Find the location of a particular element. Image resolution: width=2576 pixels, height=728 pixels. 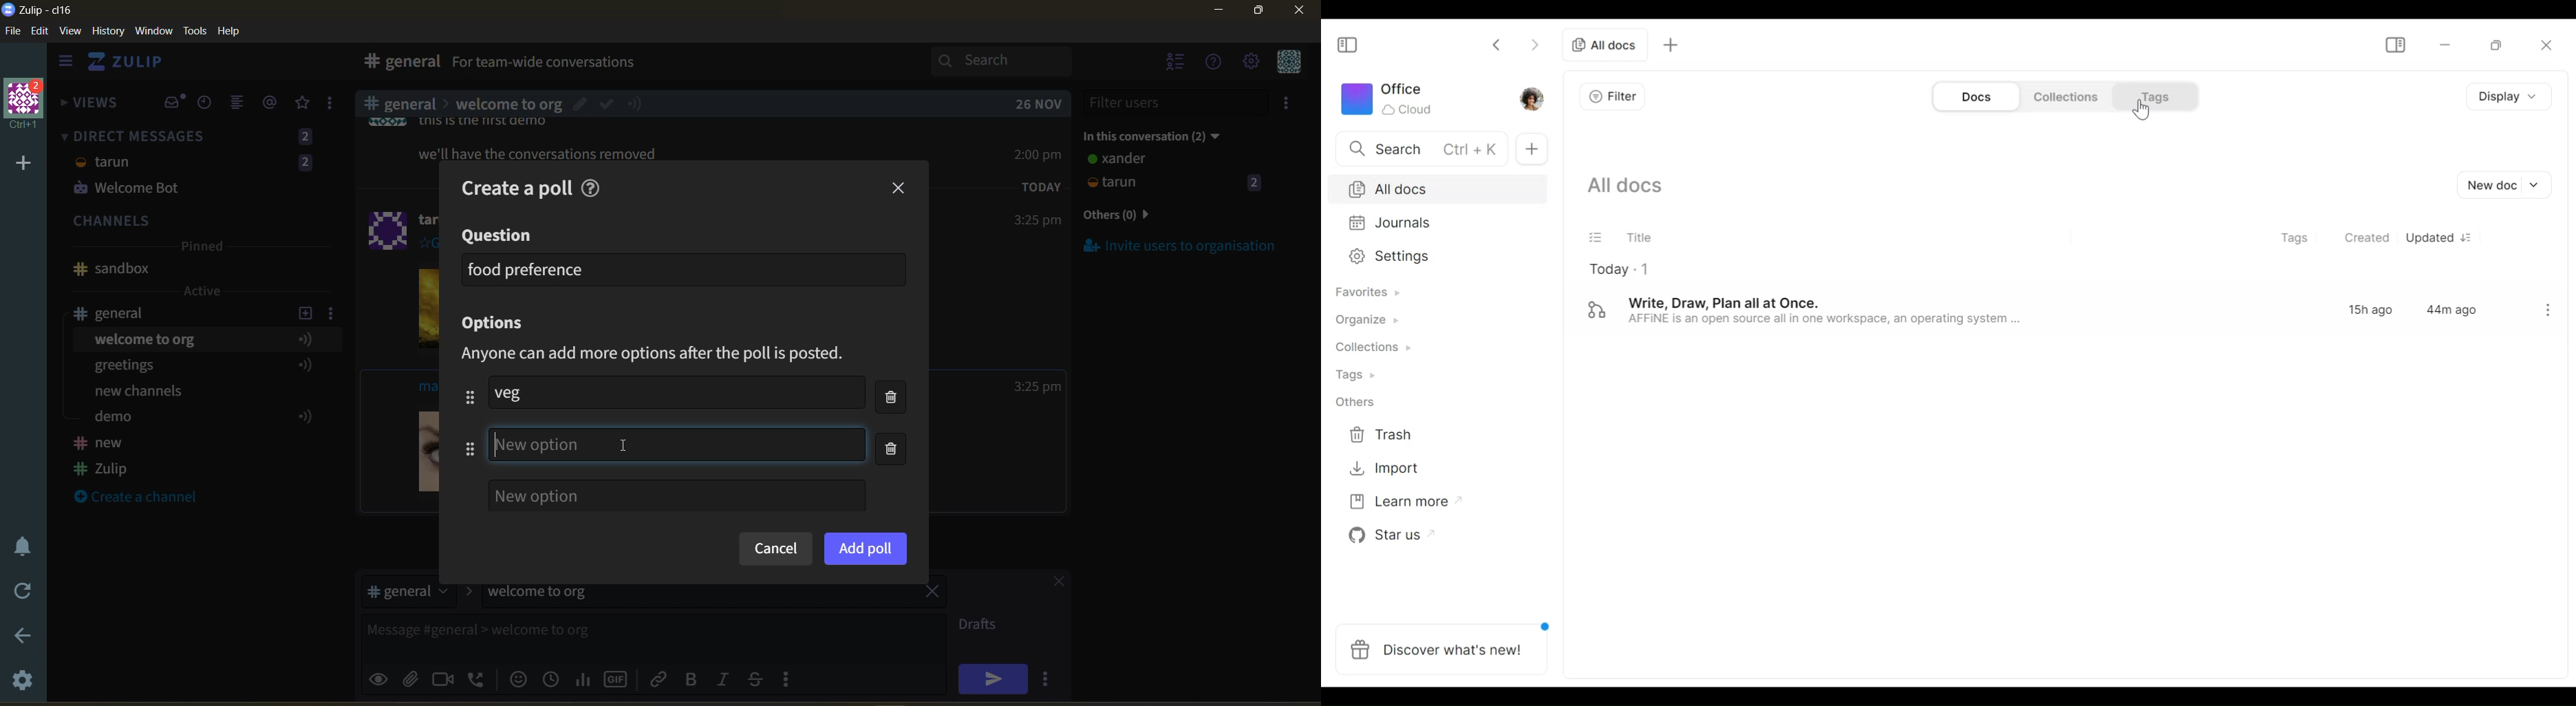

minimize is located at coordinates (1219, 12).